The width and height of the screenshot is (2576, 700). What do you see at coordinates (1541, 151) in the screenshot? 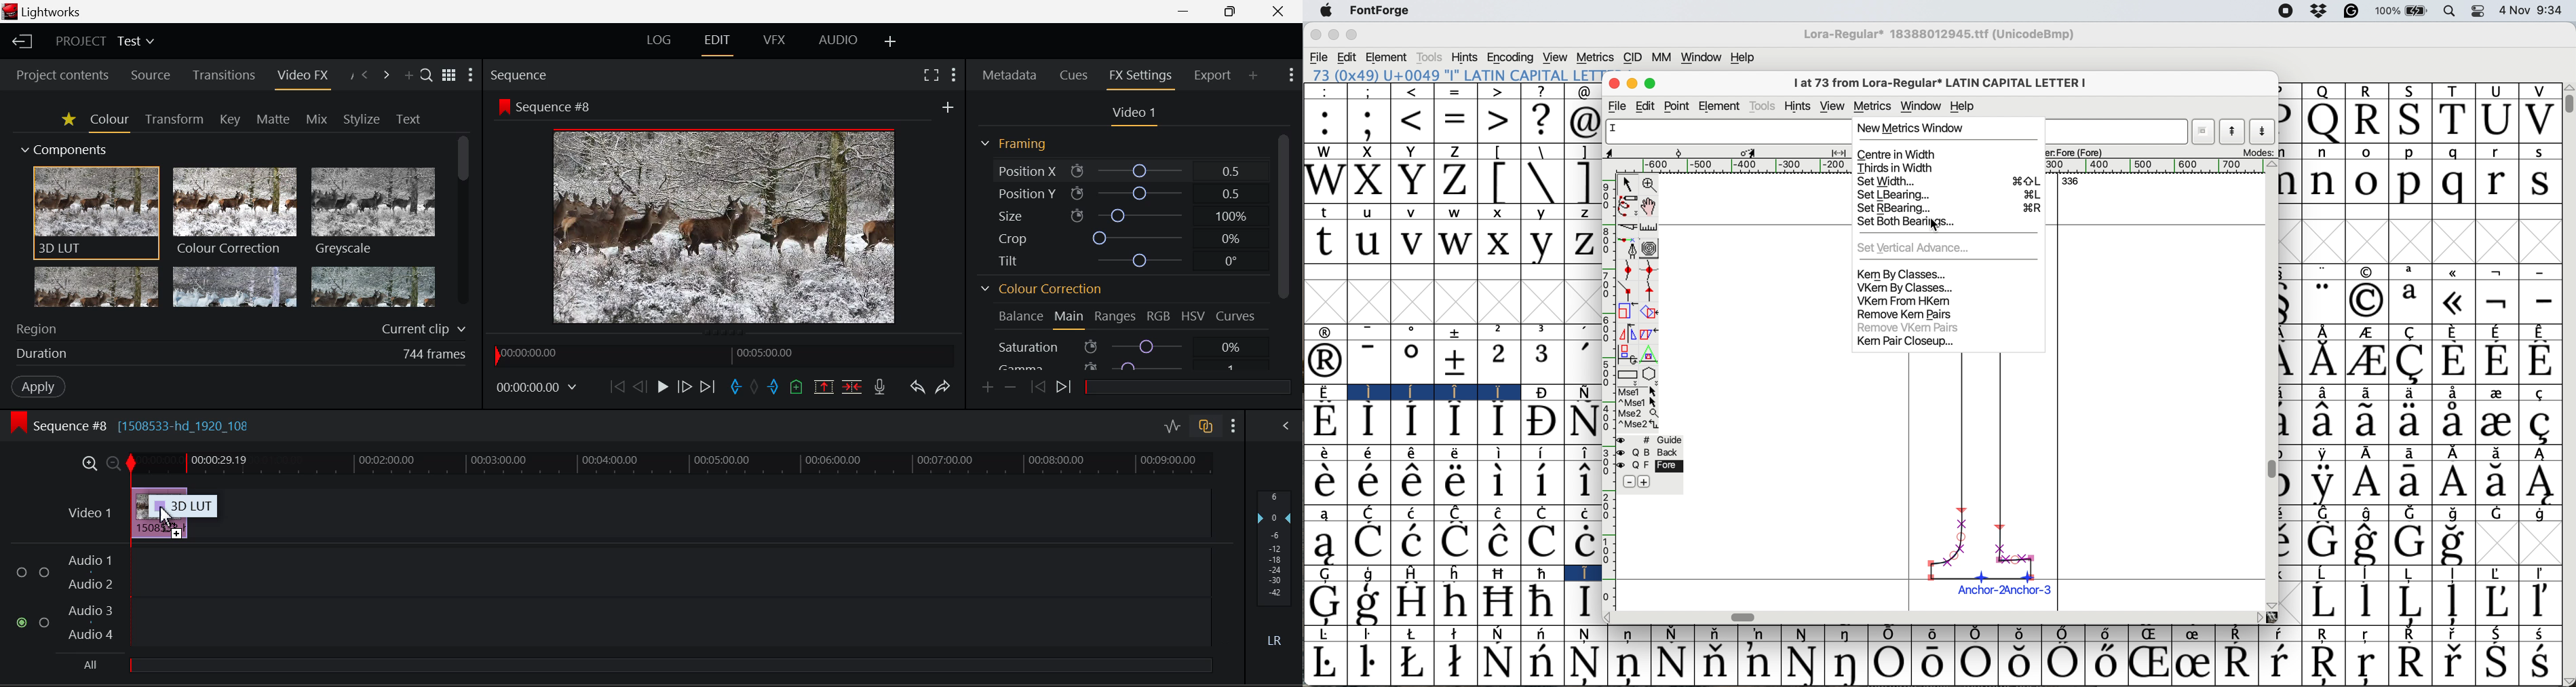
I see `\` at bounding box center [1541, 151].